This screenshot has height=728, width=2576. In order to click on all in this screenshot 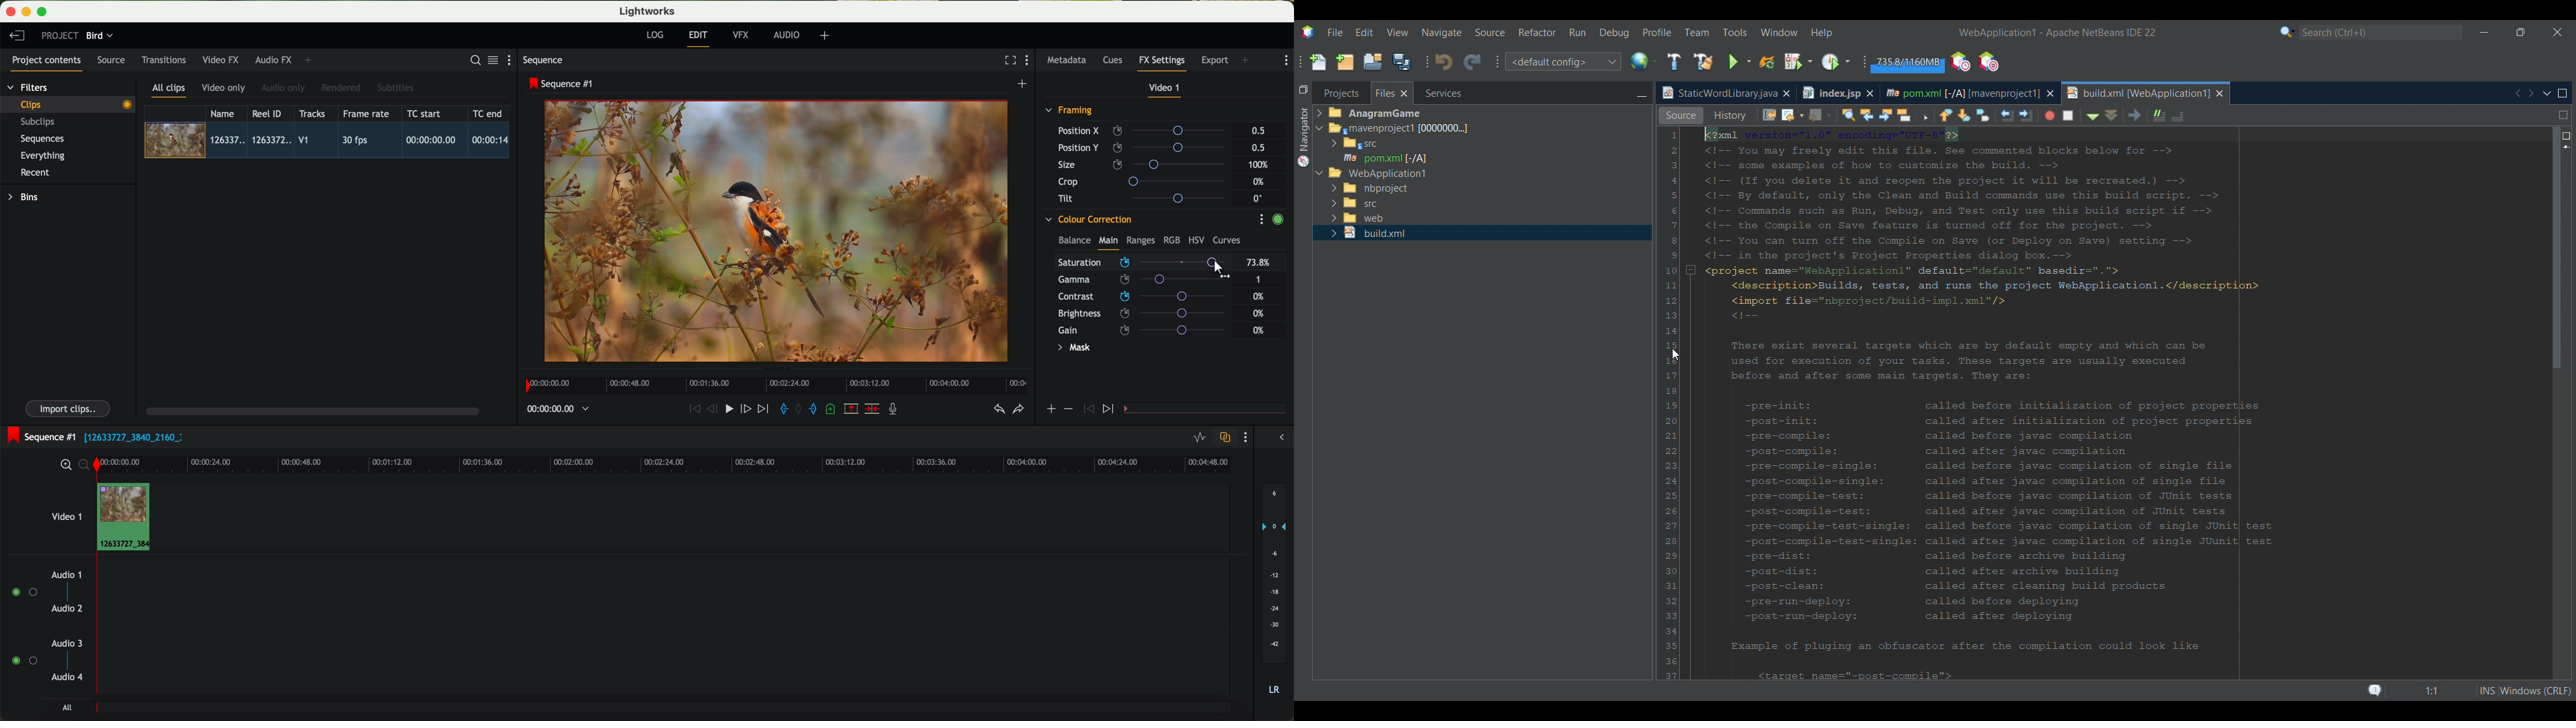, I will do `click(67, 707)`.